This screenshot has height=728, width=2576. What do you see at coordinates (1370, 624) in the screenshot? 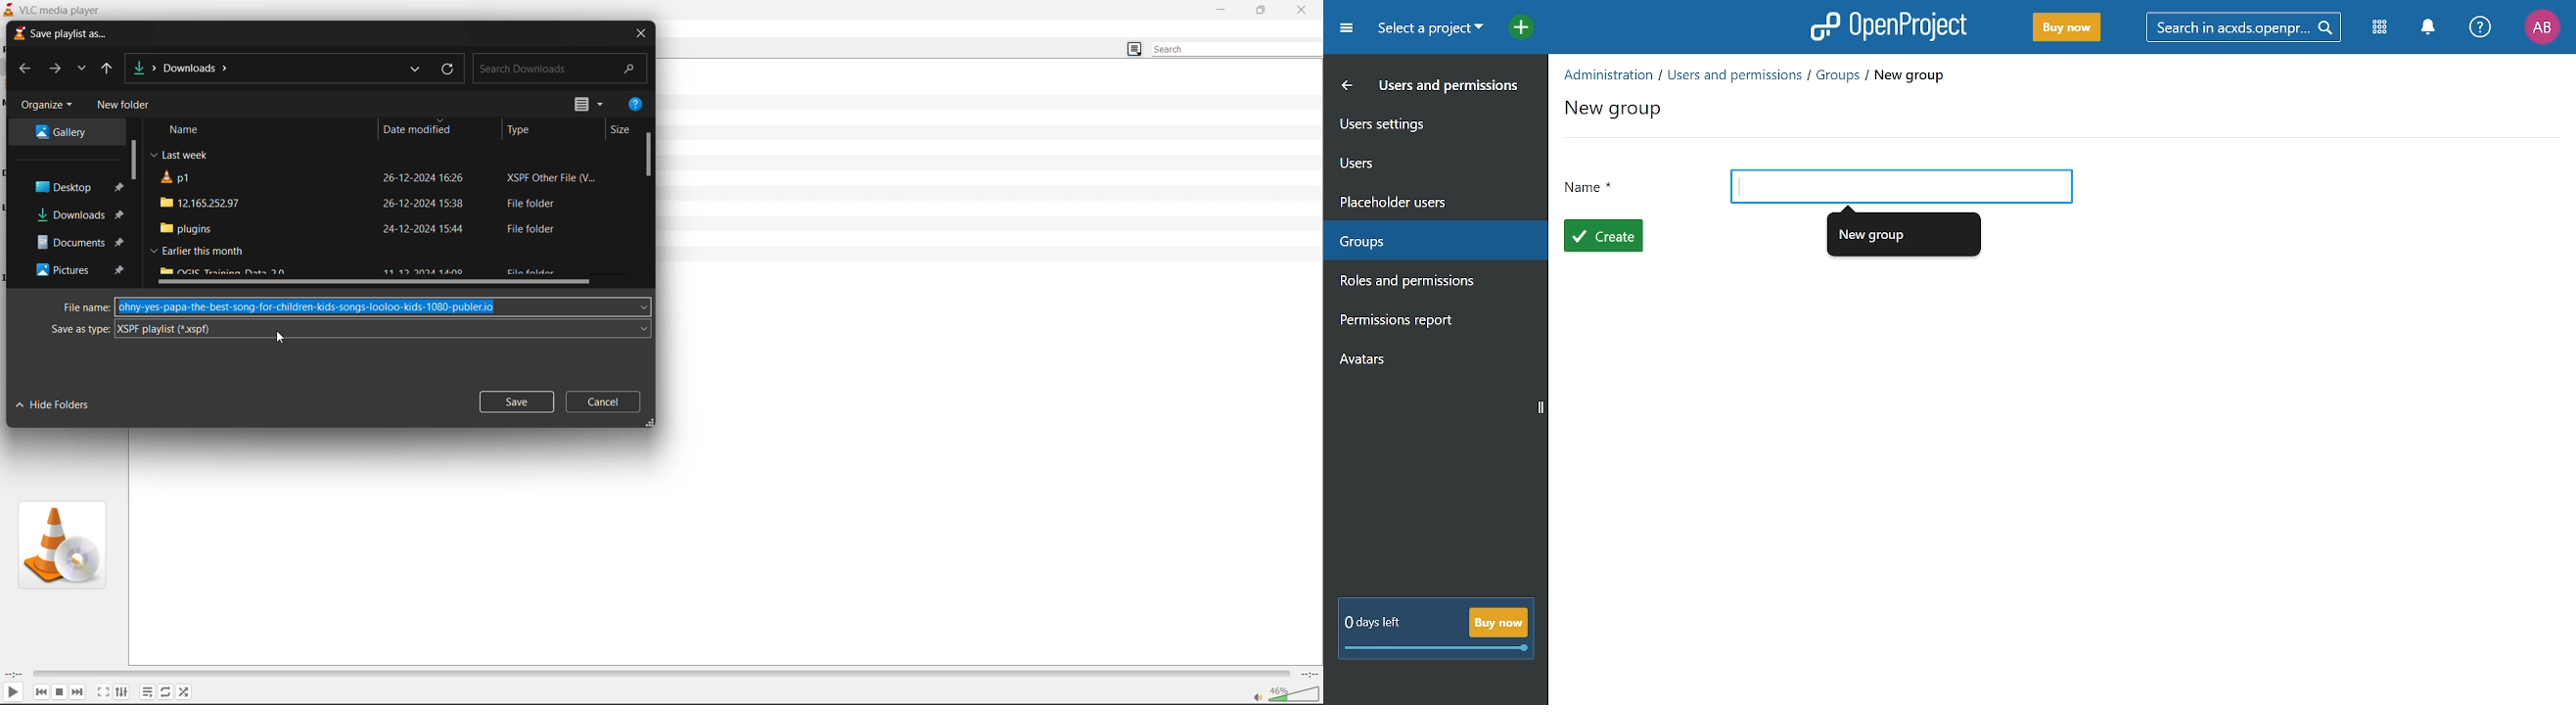
I see `Subscription information` at bounding box center [1370, 624].